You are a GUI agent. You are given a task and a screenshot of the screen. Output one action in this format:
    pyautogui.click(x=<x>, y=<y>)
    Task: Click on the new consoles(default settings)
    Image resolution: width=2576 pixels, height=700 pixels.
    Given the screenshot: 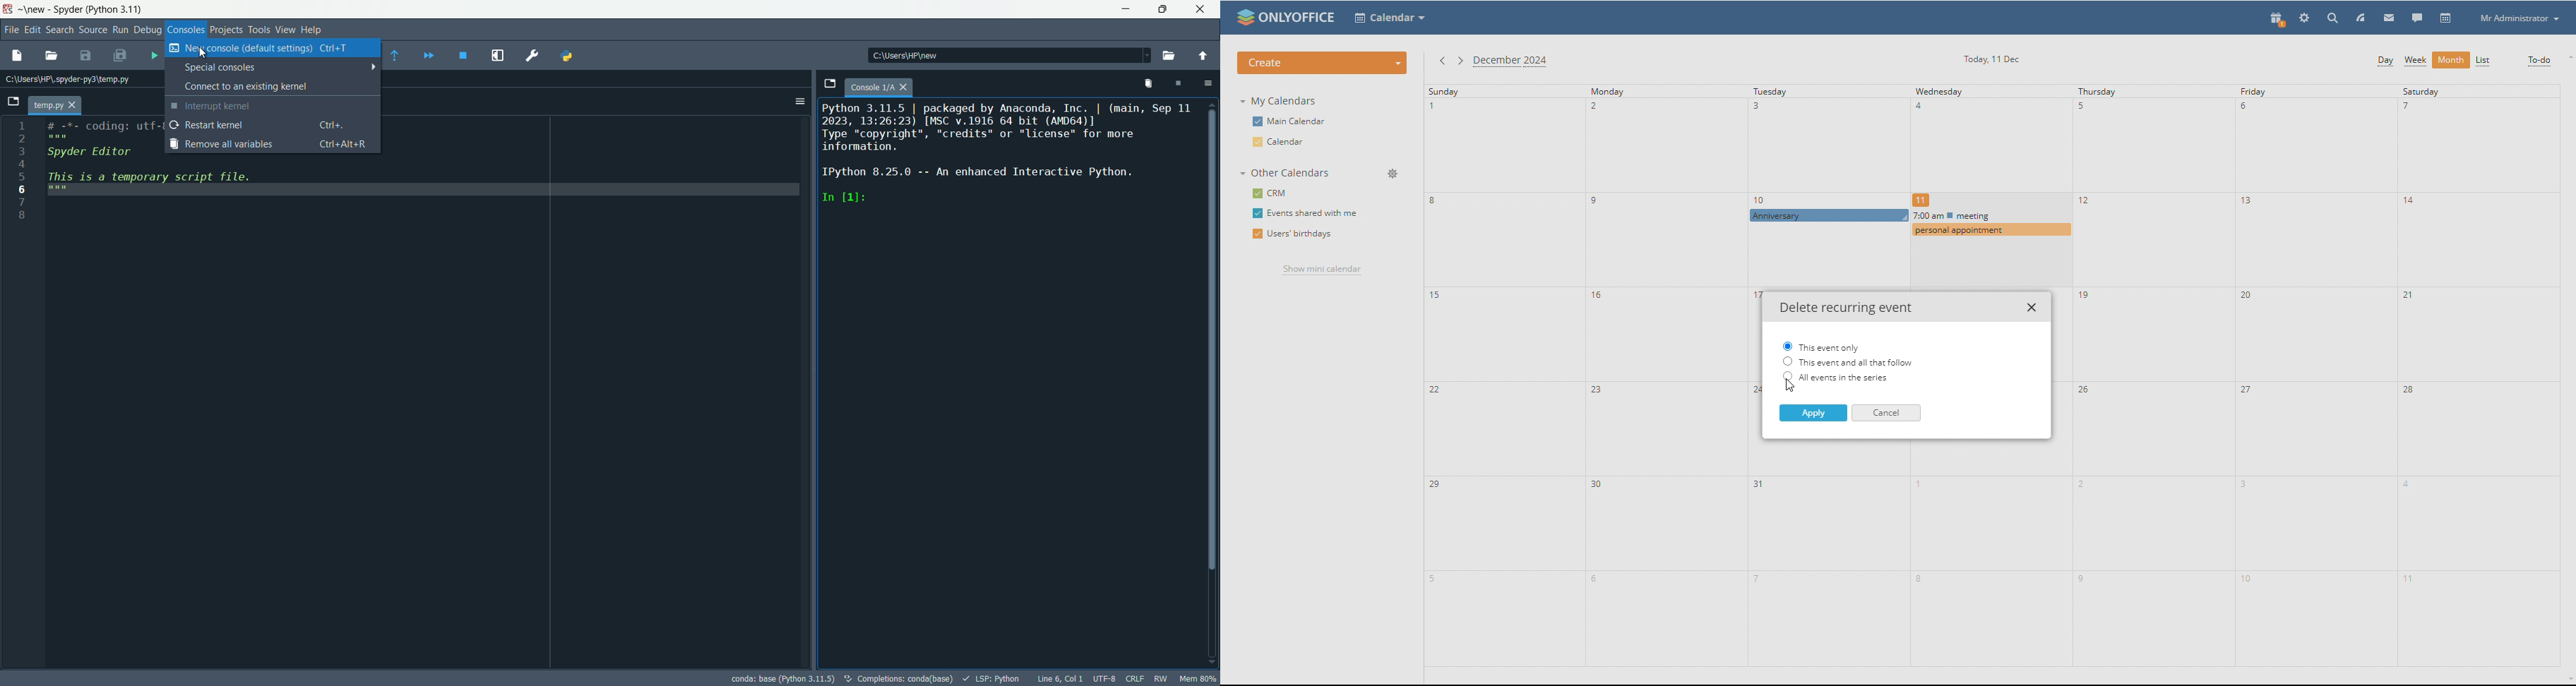 What is the action you would take?
    pyautogui.click(x=273, y=48)
    